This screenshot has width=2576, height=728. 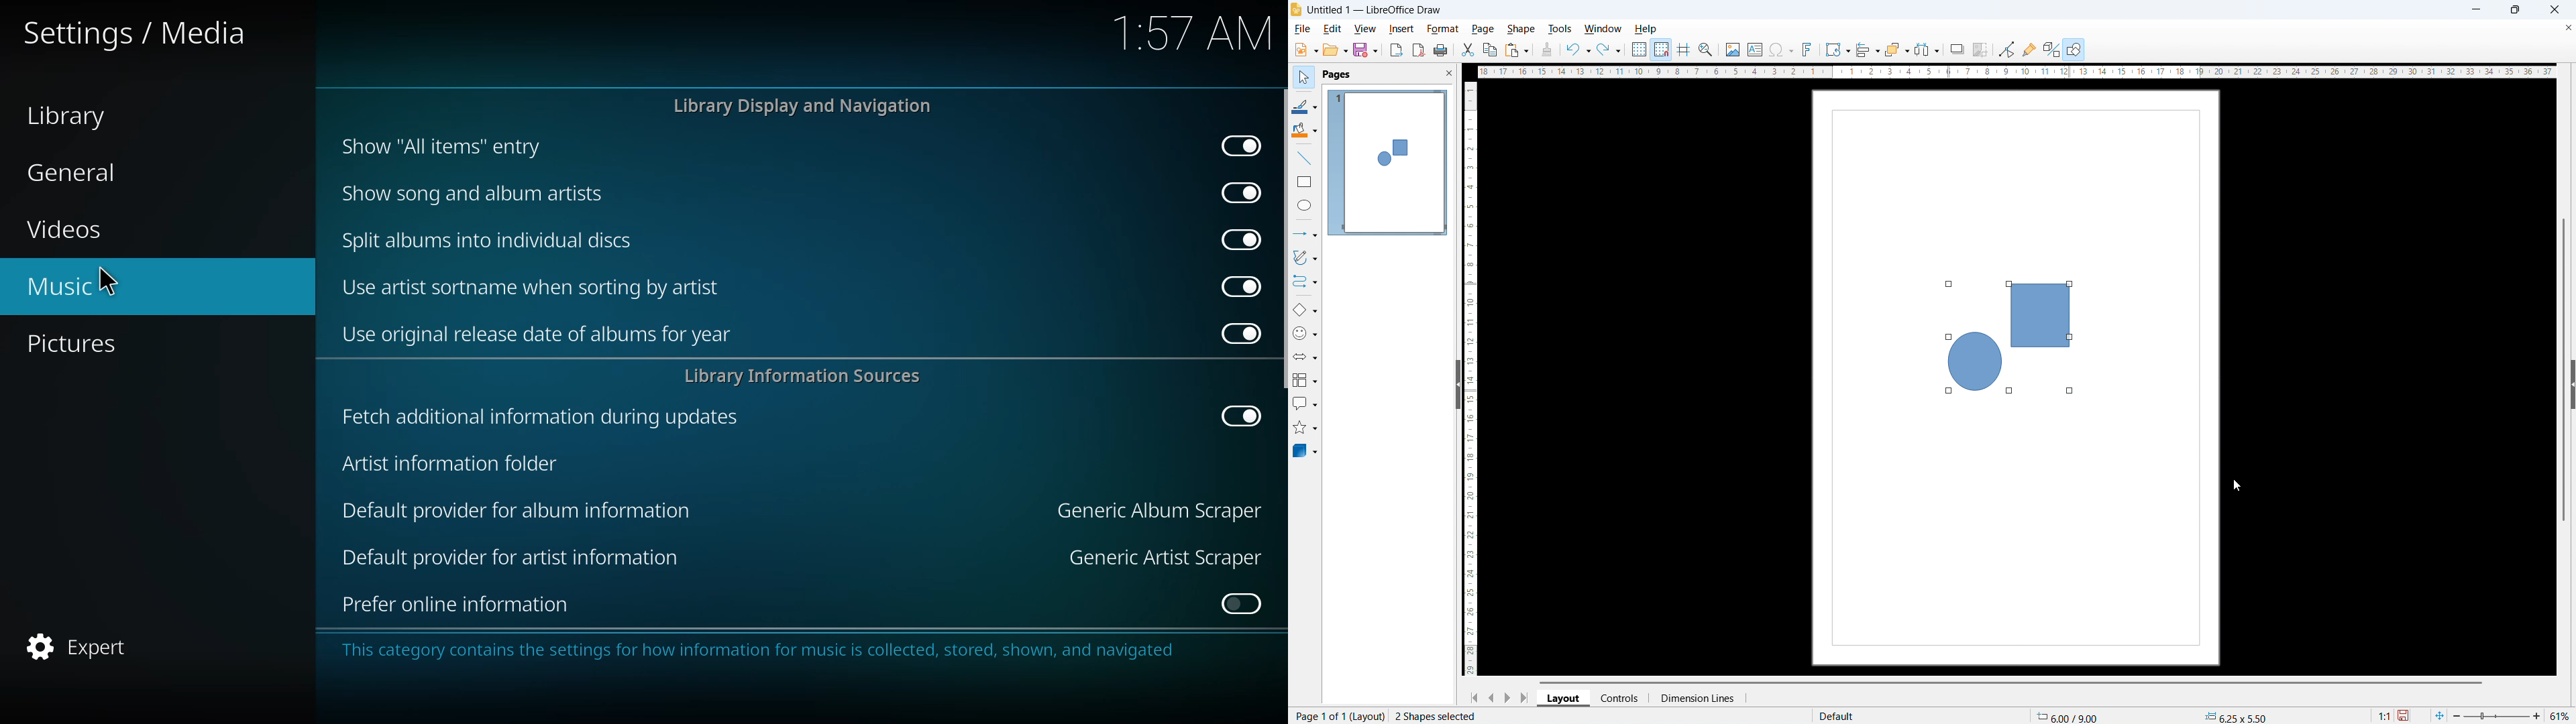 I want to click on click to enable, so click(x=1236, y=605).